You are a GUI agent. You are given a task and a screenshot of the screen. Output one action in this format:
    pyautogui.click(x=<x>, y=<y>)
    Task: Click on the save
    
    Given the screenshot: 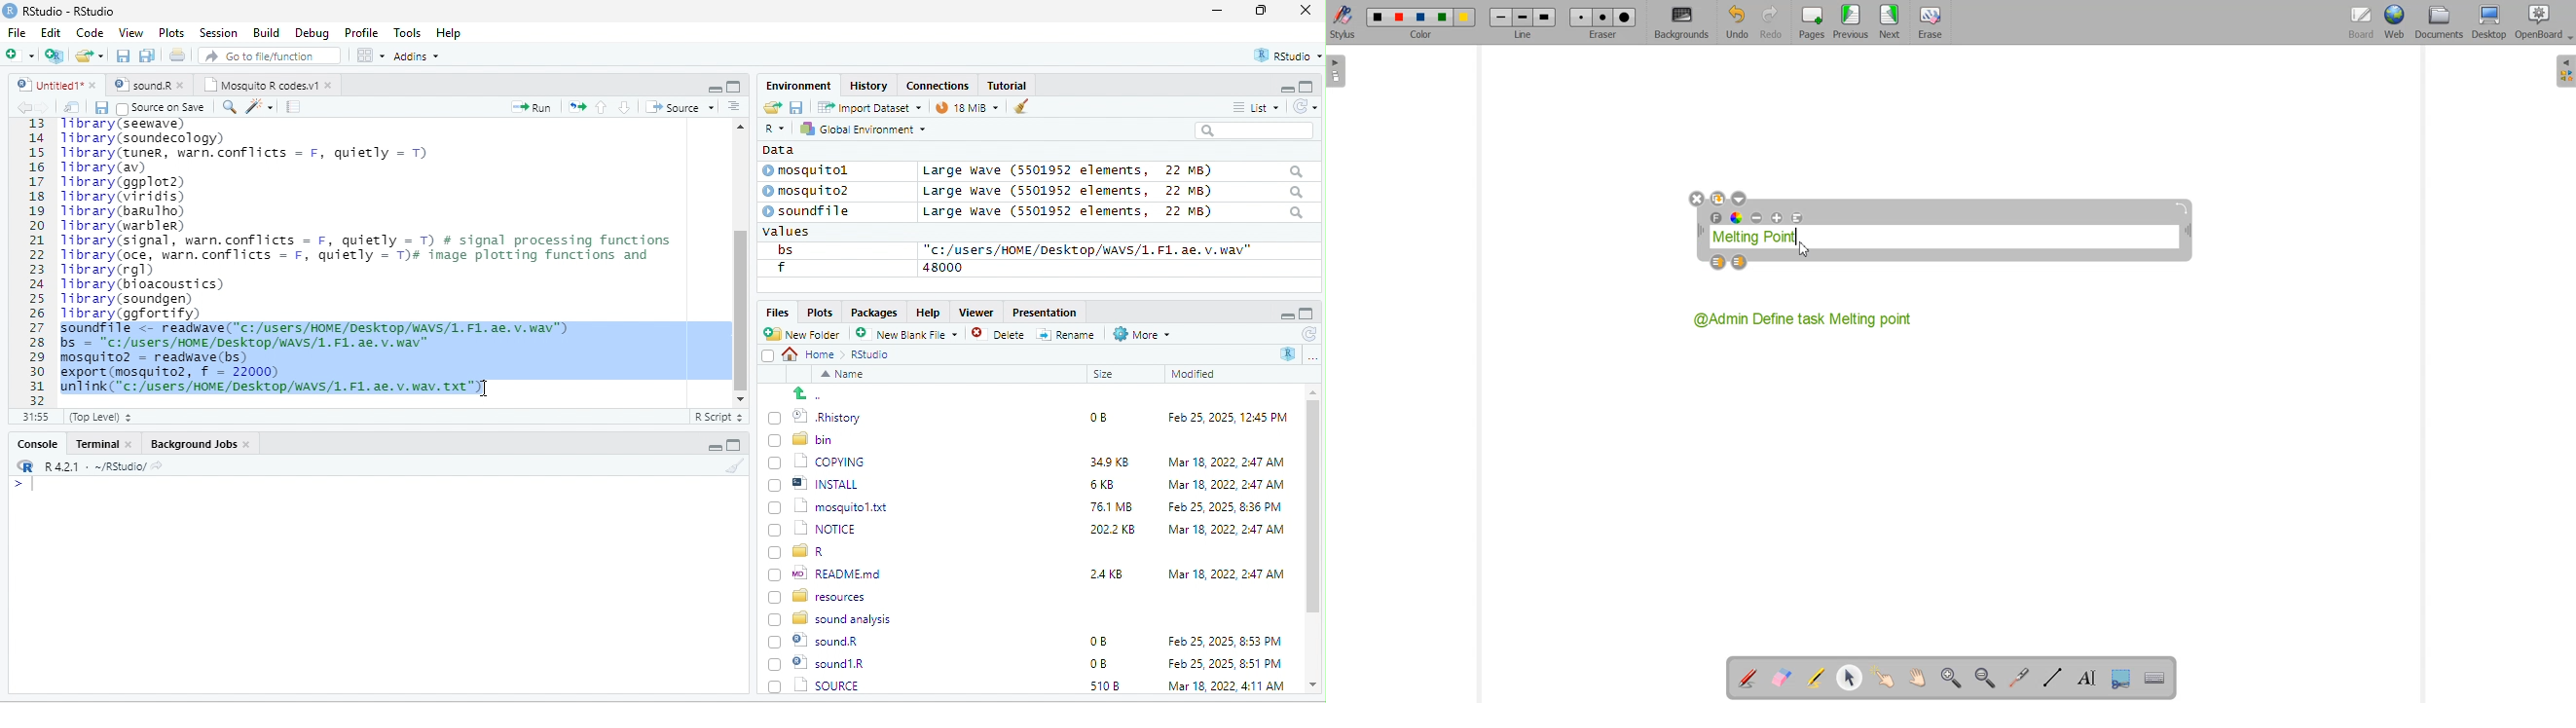 What is the action you would take?
    pyautogui.click(x=125, y=56)
    